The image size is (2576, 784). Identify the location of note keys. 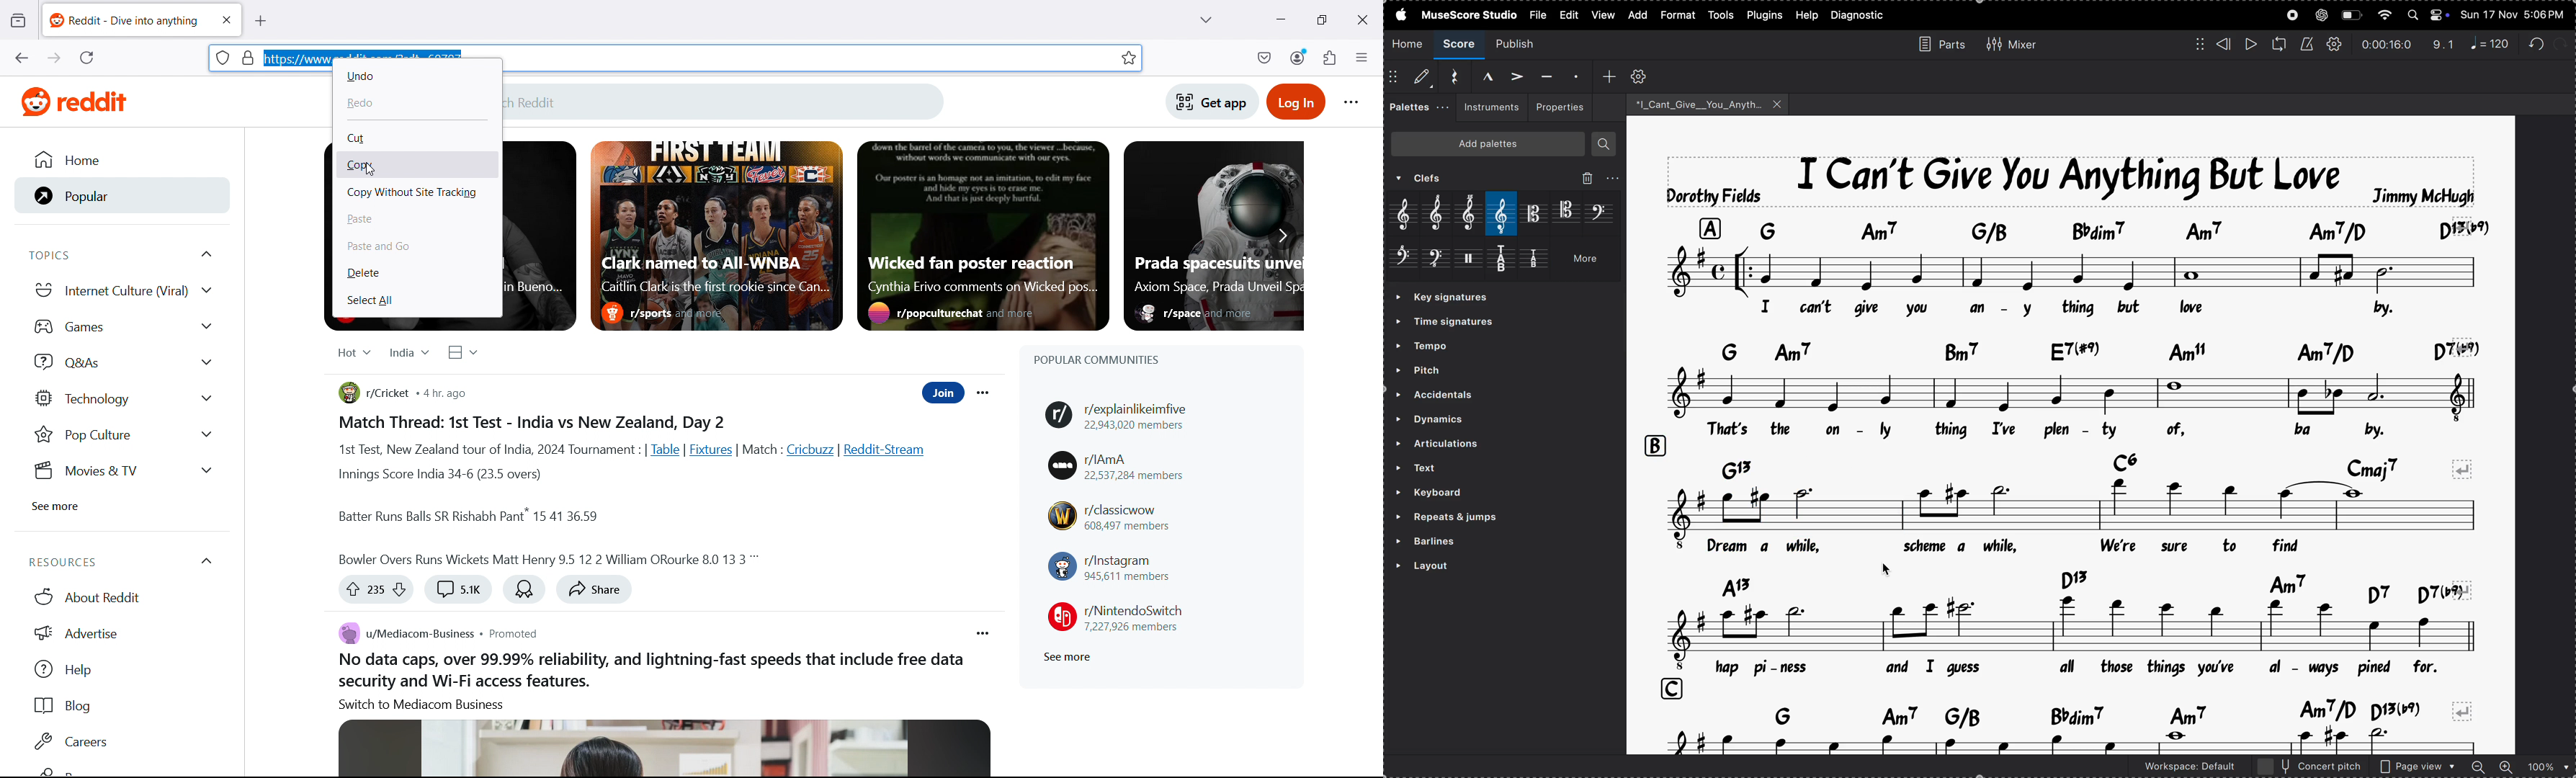
(2083, 229).